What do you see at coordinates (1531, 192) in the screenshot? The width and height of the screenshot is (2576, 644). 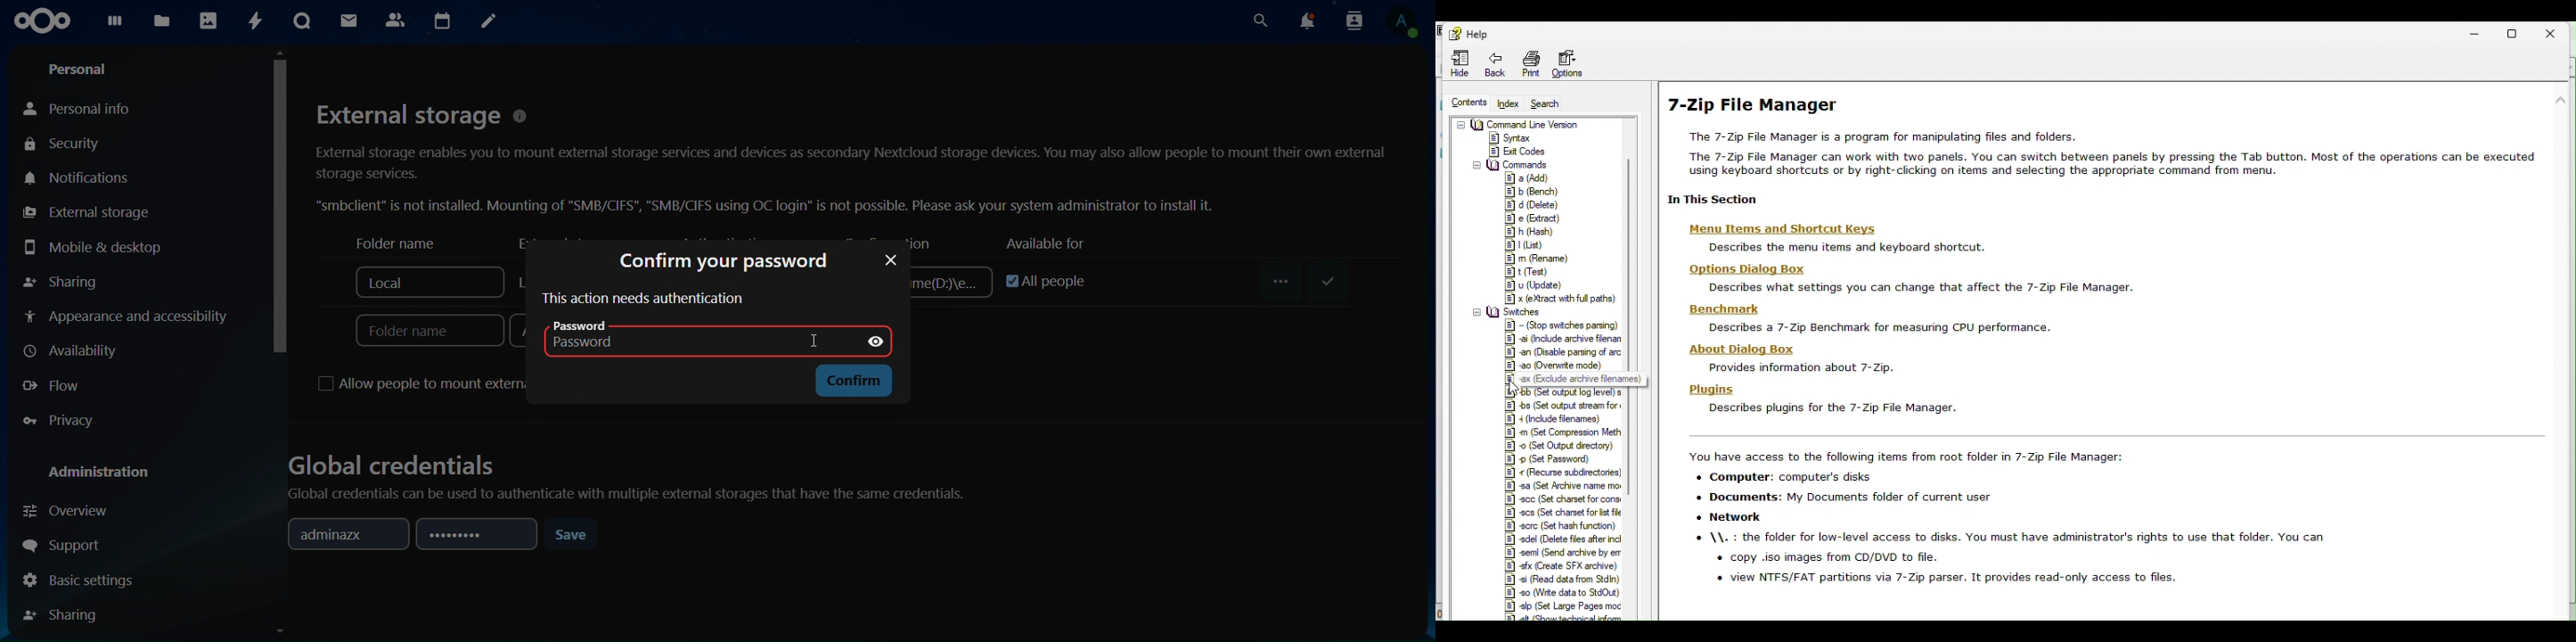 I see `8] b (Bench)` at bounding box center [1531, 192].